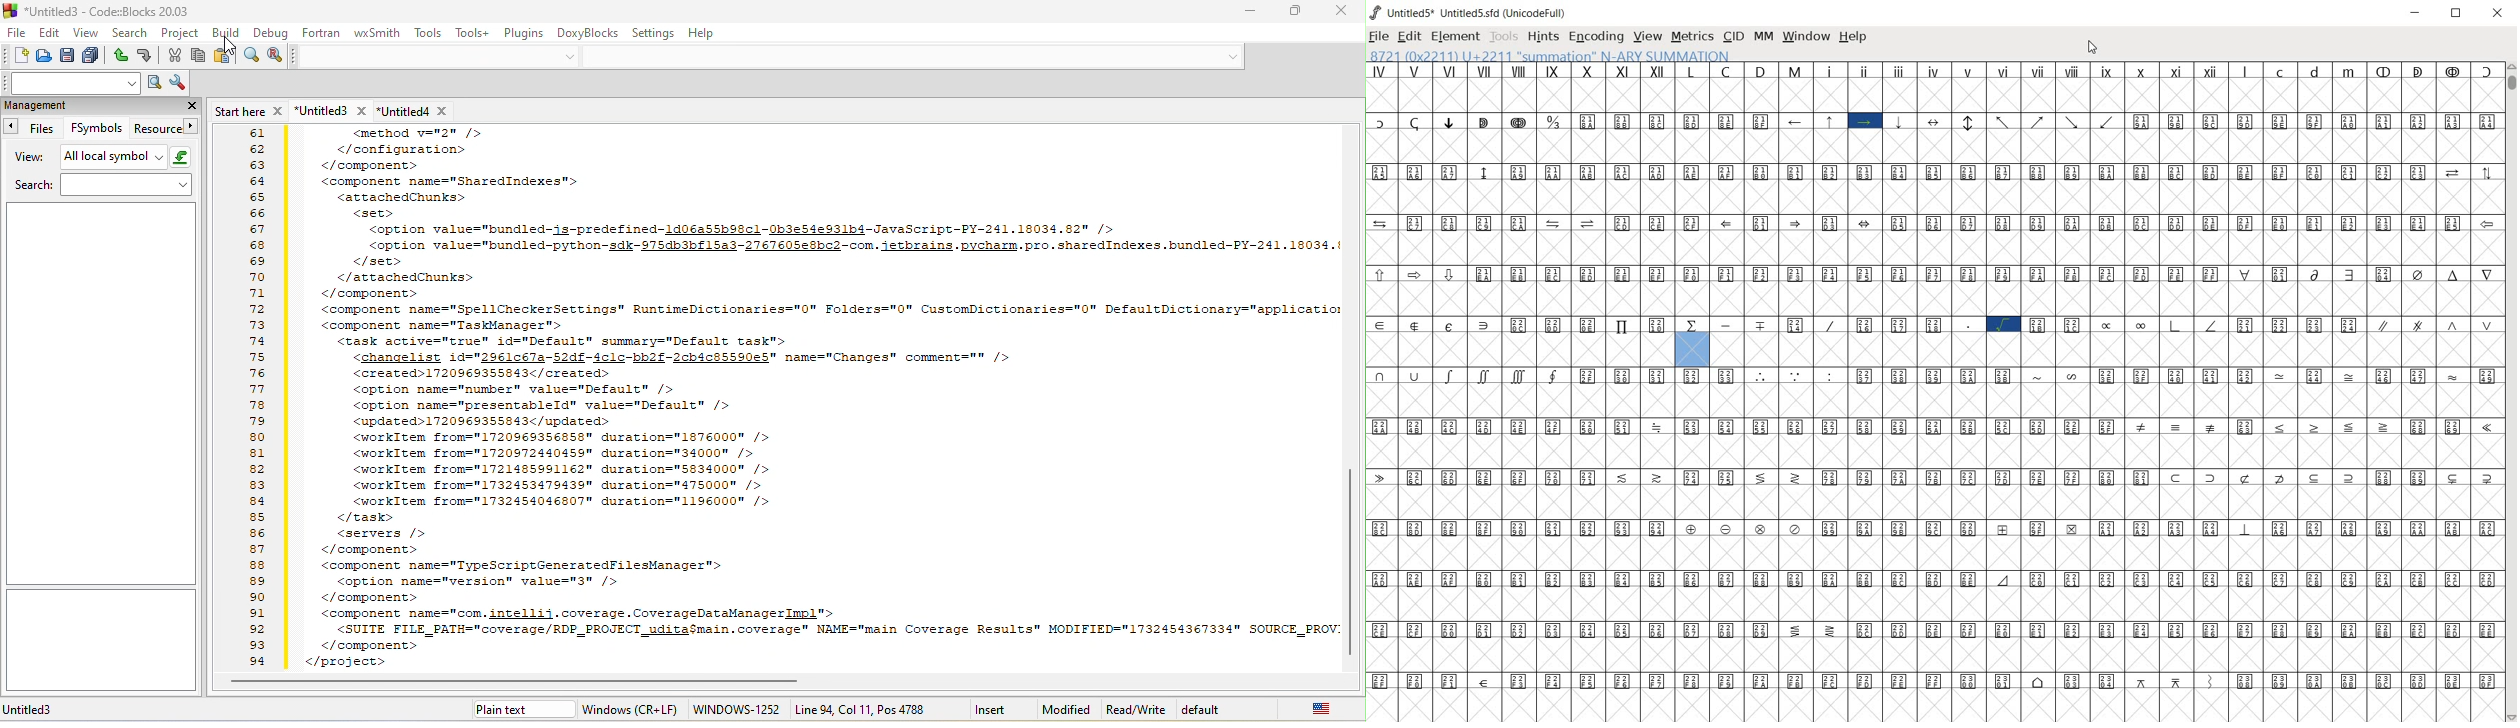 The width and height of the screenshot is (2520, 728). Describe the element at coordinates (1063, 710) in the screenshot. I see `modified` at that location.